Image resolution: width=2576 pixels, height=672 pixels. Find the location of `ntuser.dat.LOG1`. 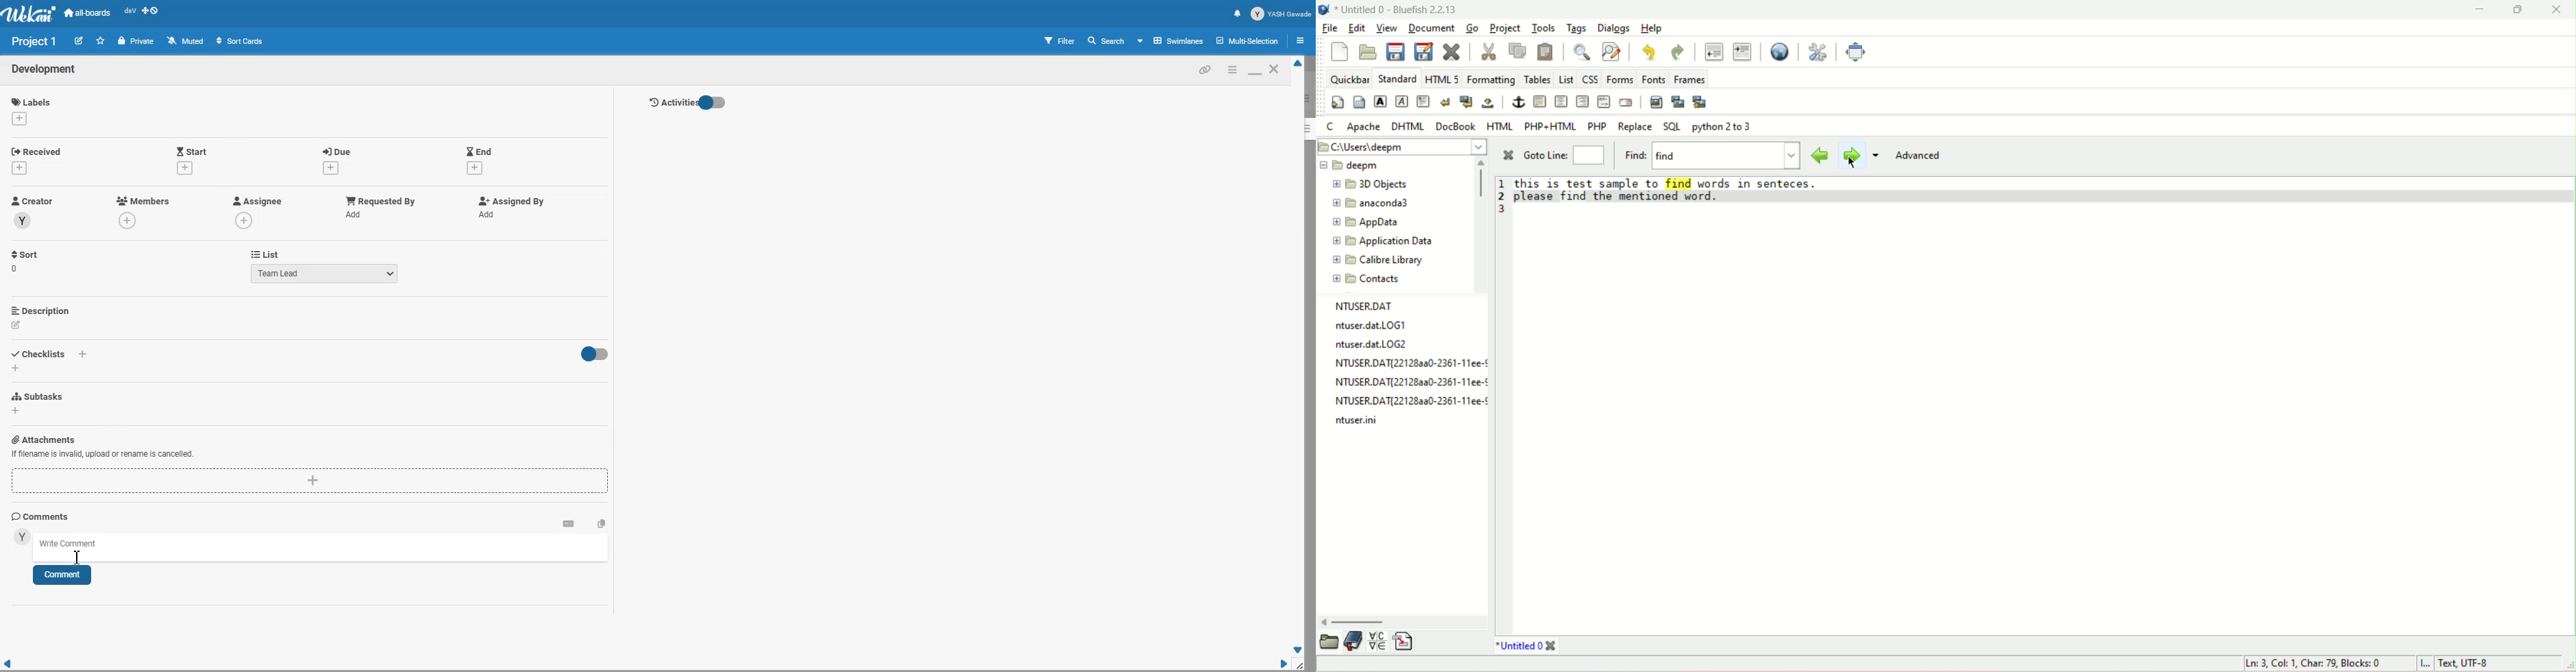

ntuser.dat.LOG1 is located at coordinates (1370, 326).